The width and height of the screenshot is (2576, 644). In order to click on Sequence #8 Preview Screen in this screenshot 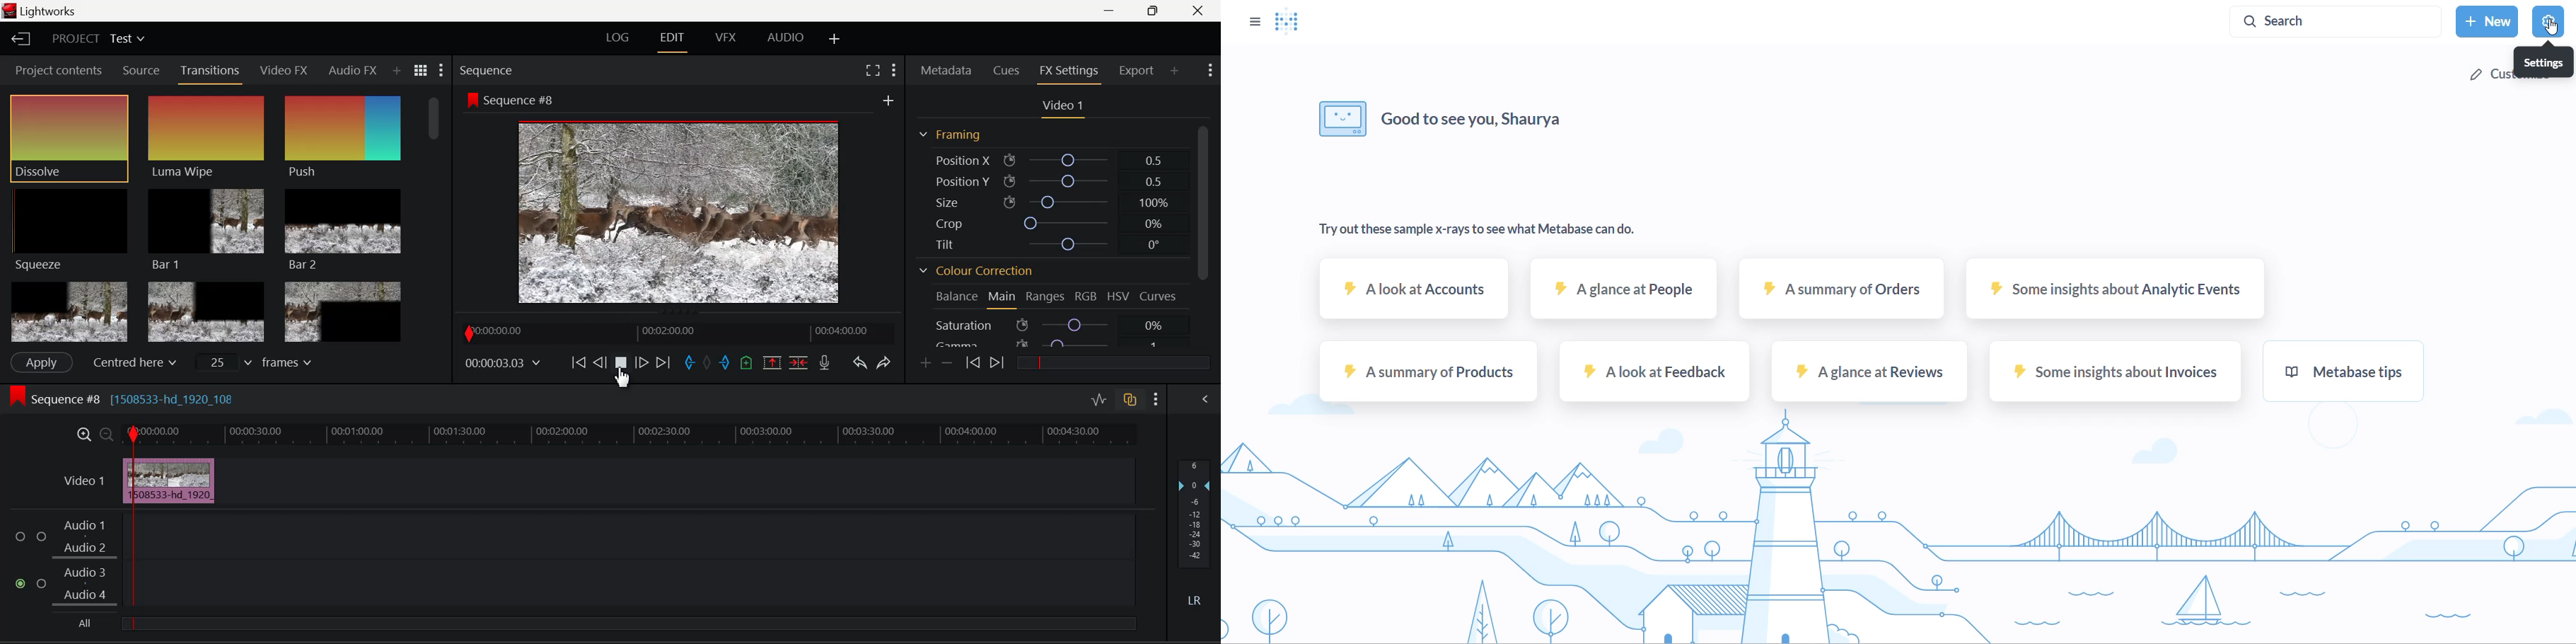, I will do `click(679, 199)`.